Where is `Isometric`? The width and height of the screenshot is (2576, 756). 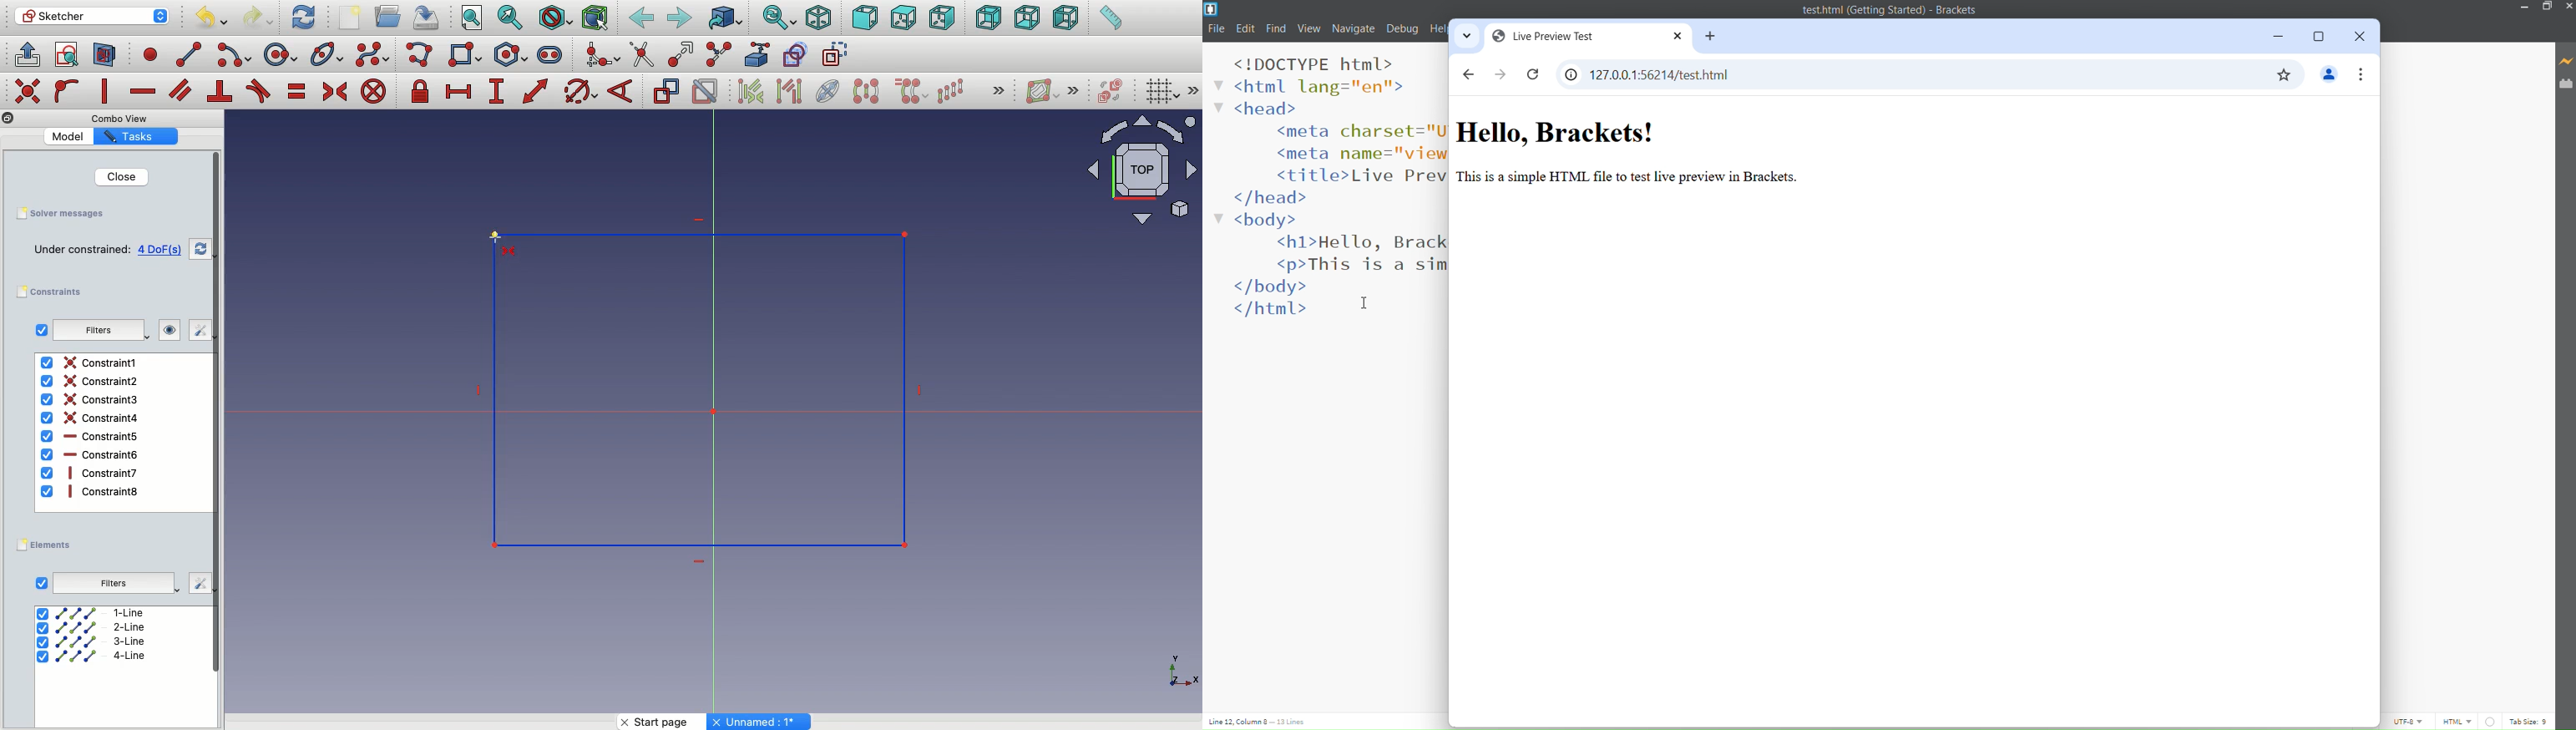 Isometric is located at coordinates (817, 19).